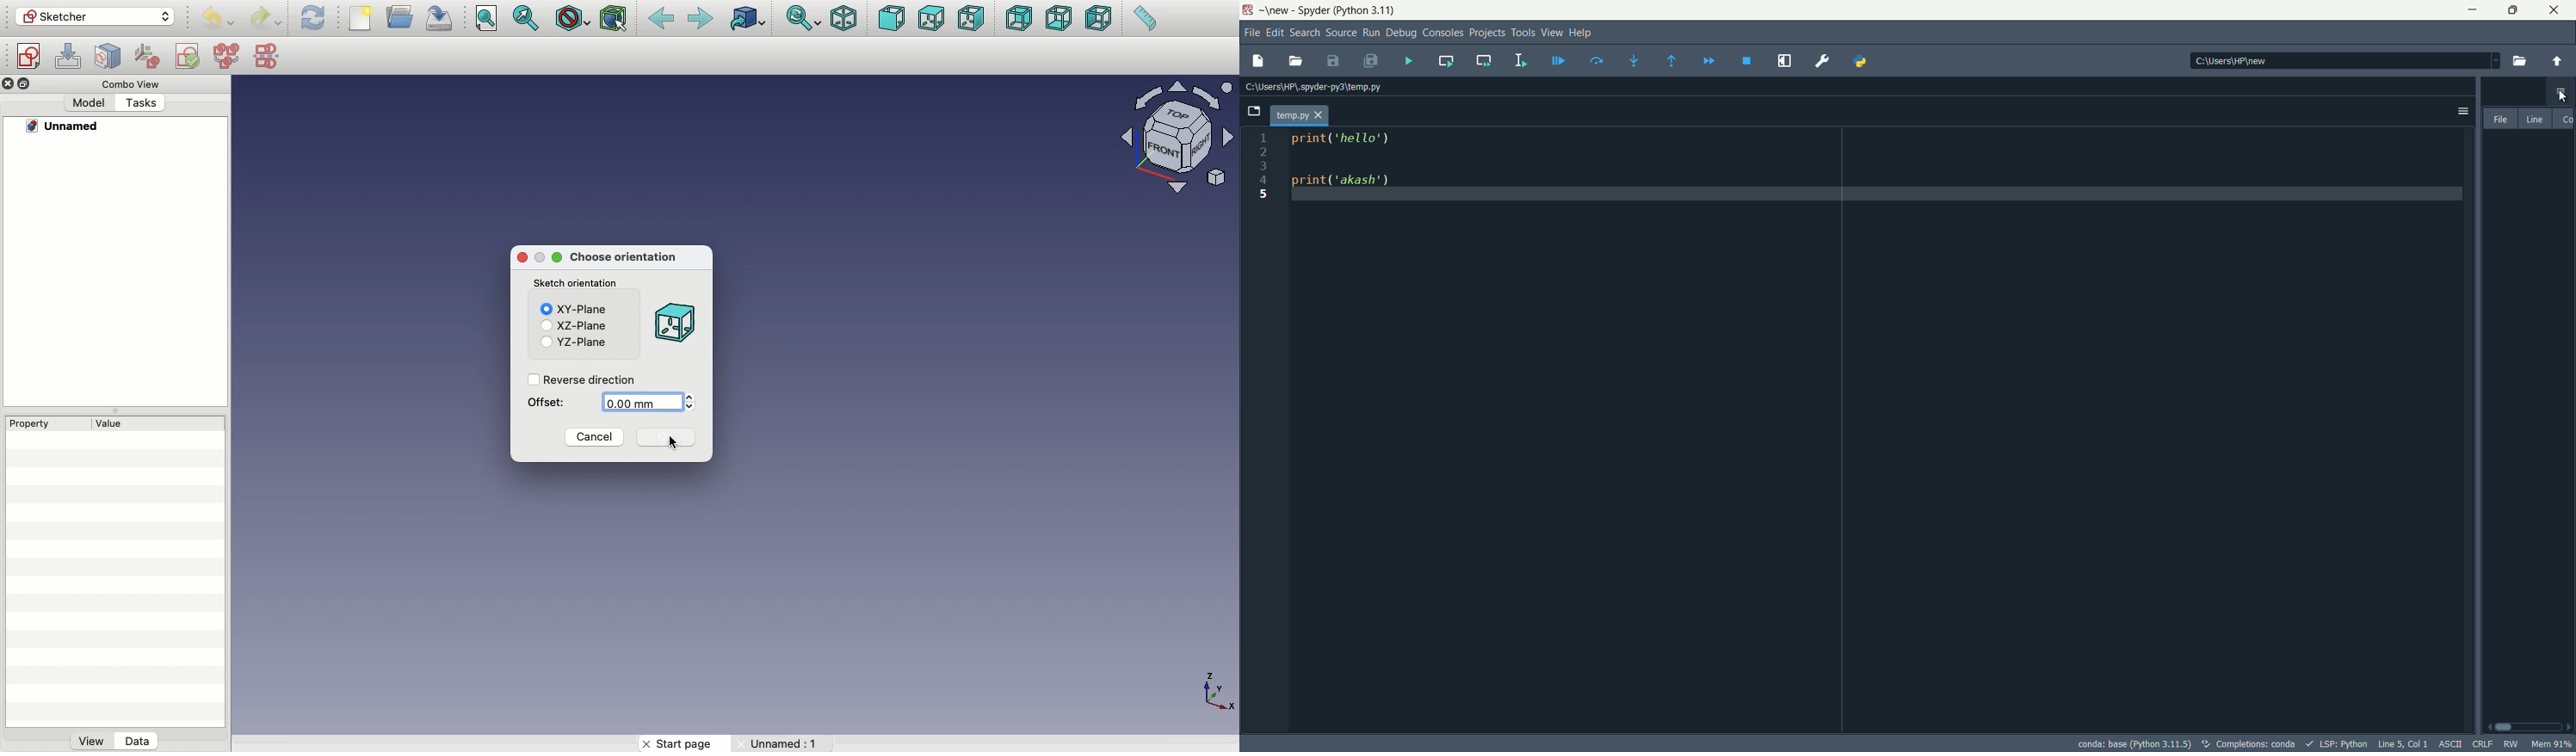 The height and width of the screenshot is (756, 2576). Describe the element at coordinates (1319, 86) in the screenshot. I see `file directory` at that location.